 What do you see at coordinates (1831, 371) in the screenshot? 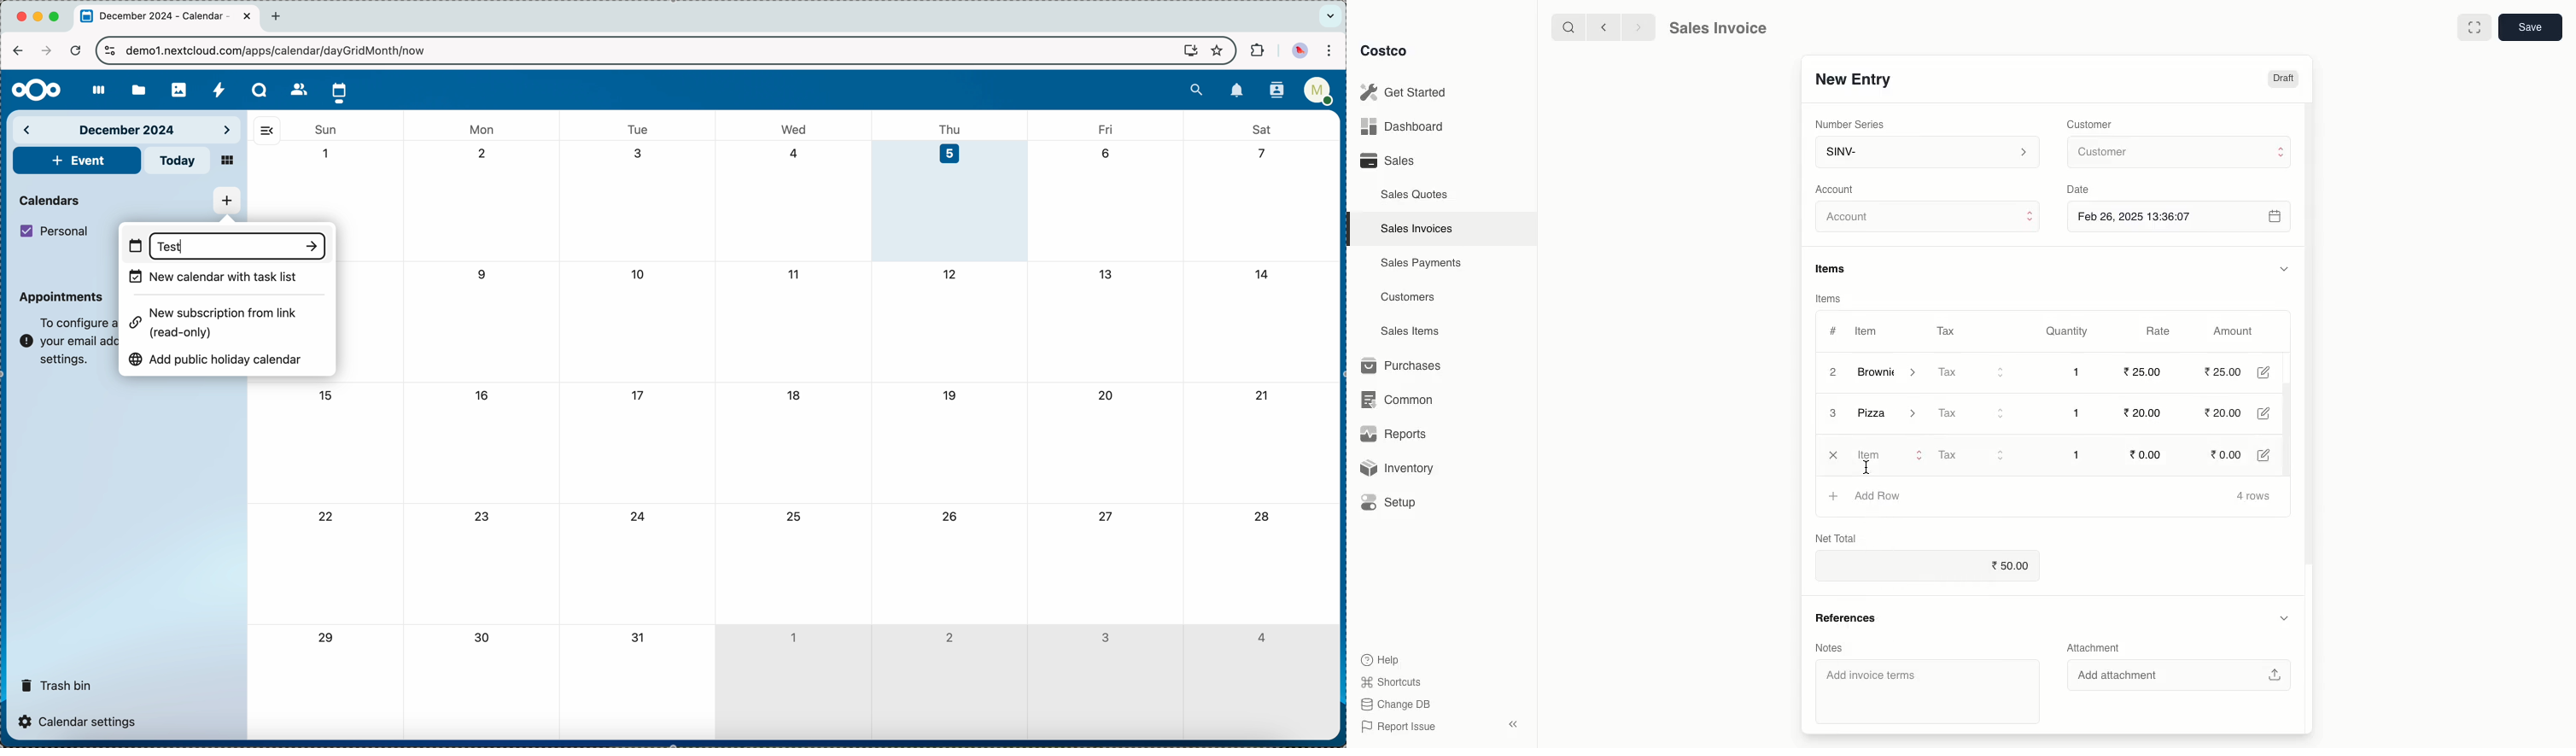
I see `2` at bounding box center [1831, 371].